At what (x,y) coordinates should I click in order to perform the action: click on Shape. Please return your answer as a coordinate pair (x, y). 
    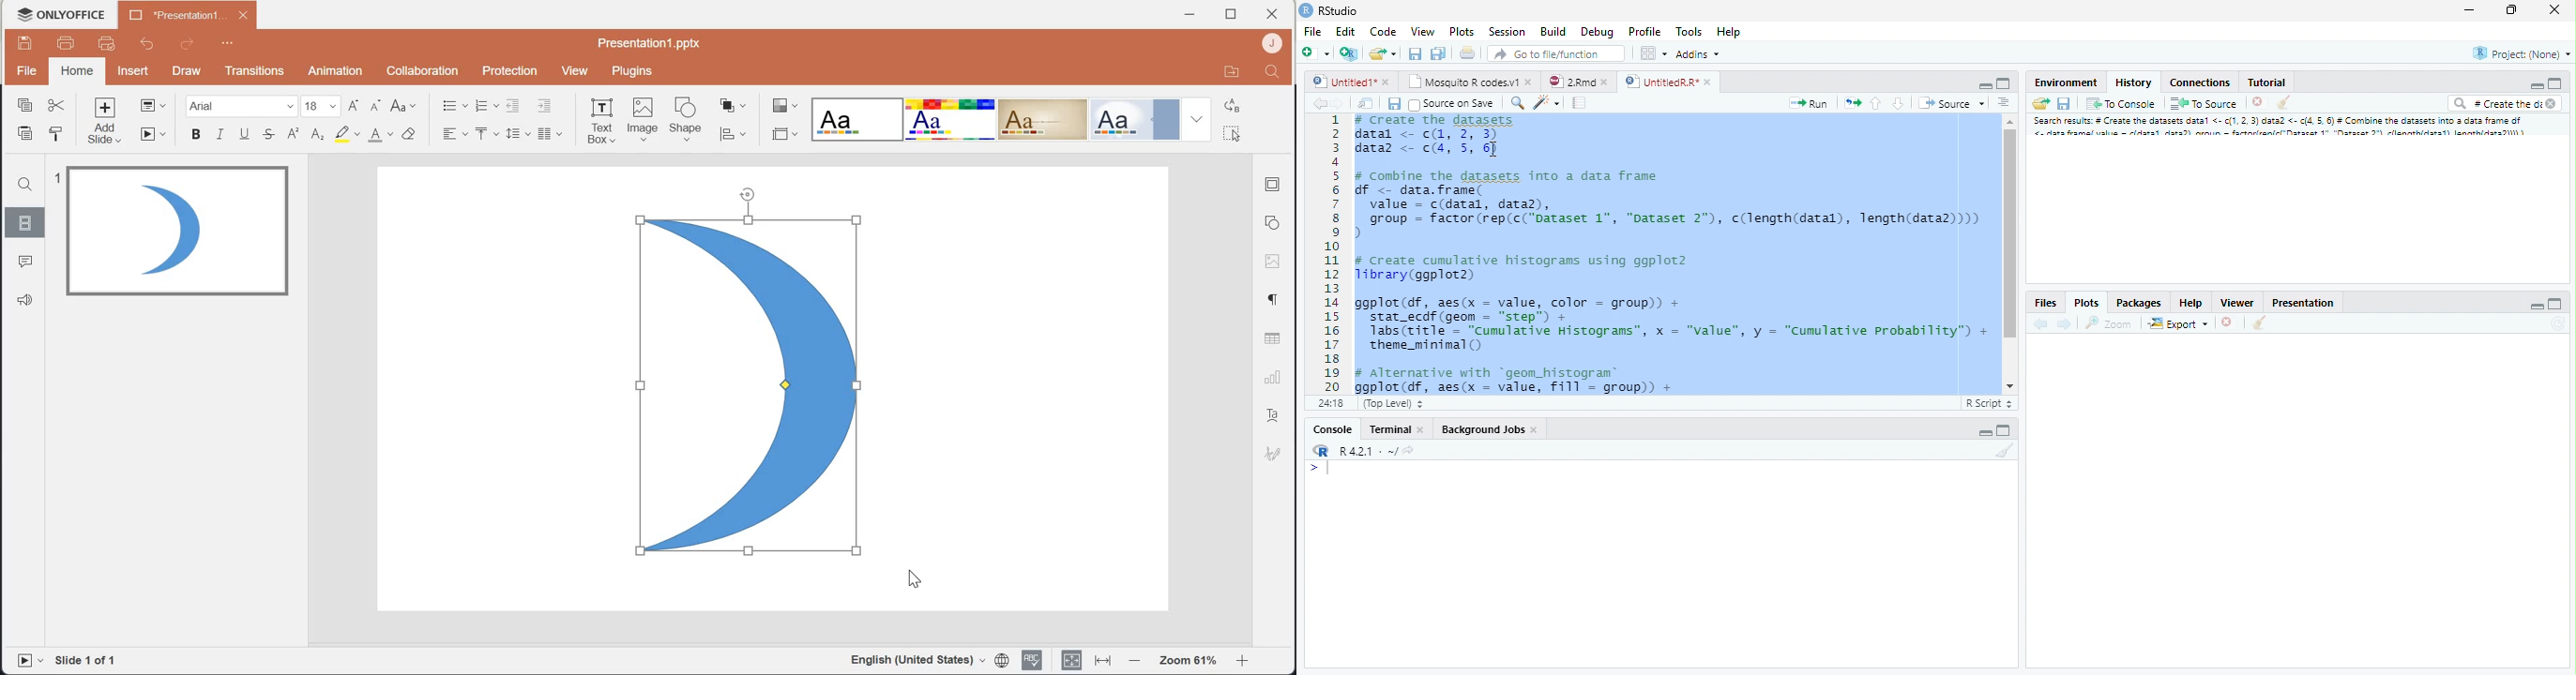
    Looking at the image, I should click on (1276, 220).